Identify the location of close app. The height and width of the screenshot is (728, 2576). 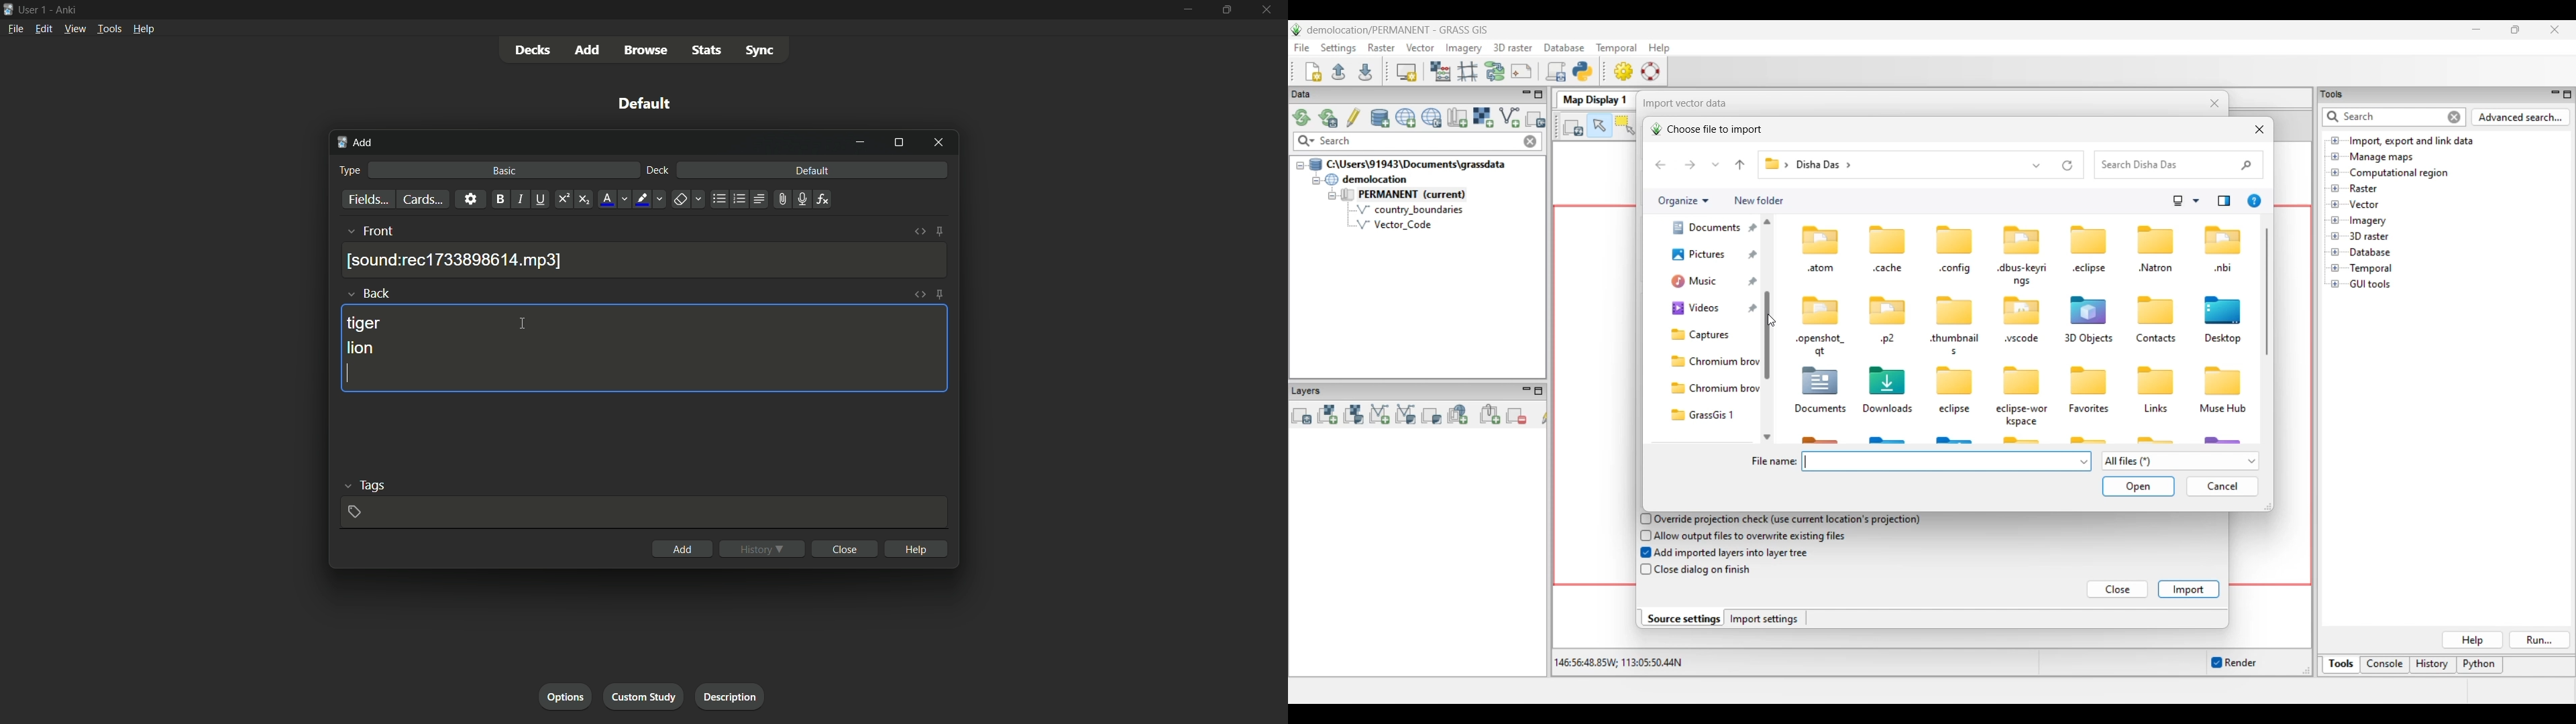
(1268, 10).